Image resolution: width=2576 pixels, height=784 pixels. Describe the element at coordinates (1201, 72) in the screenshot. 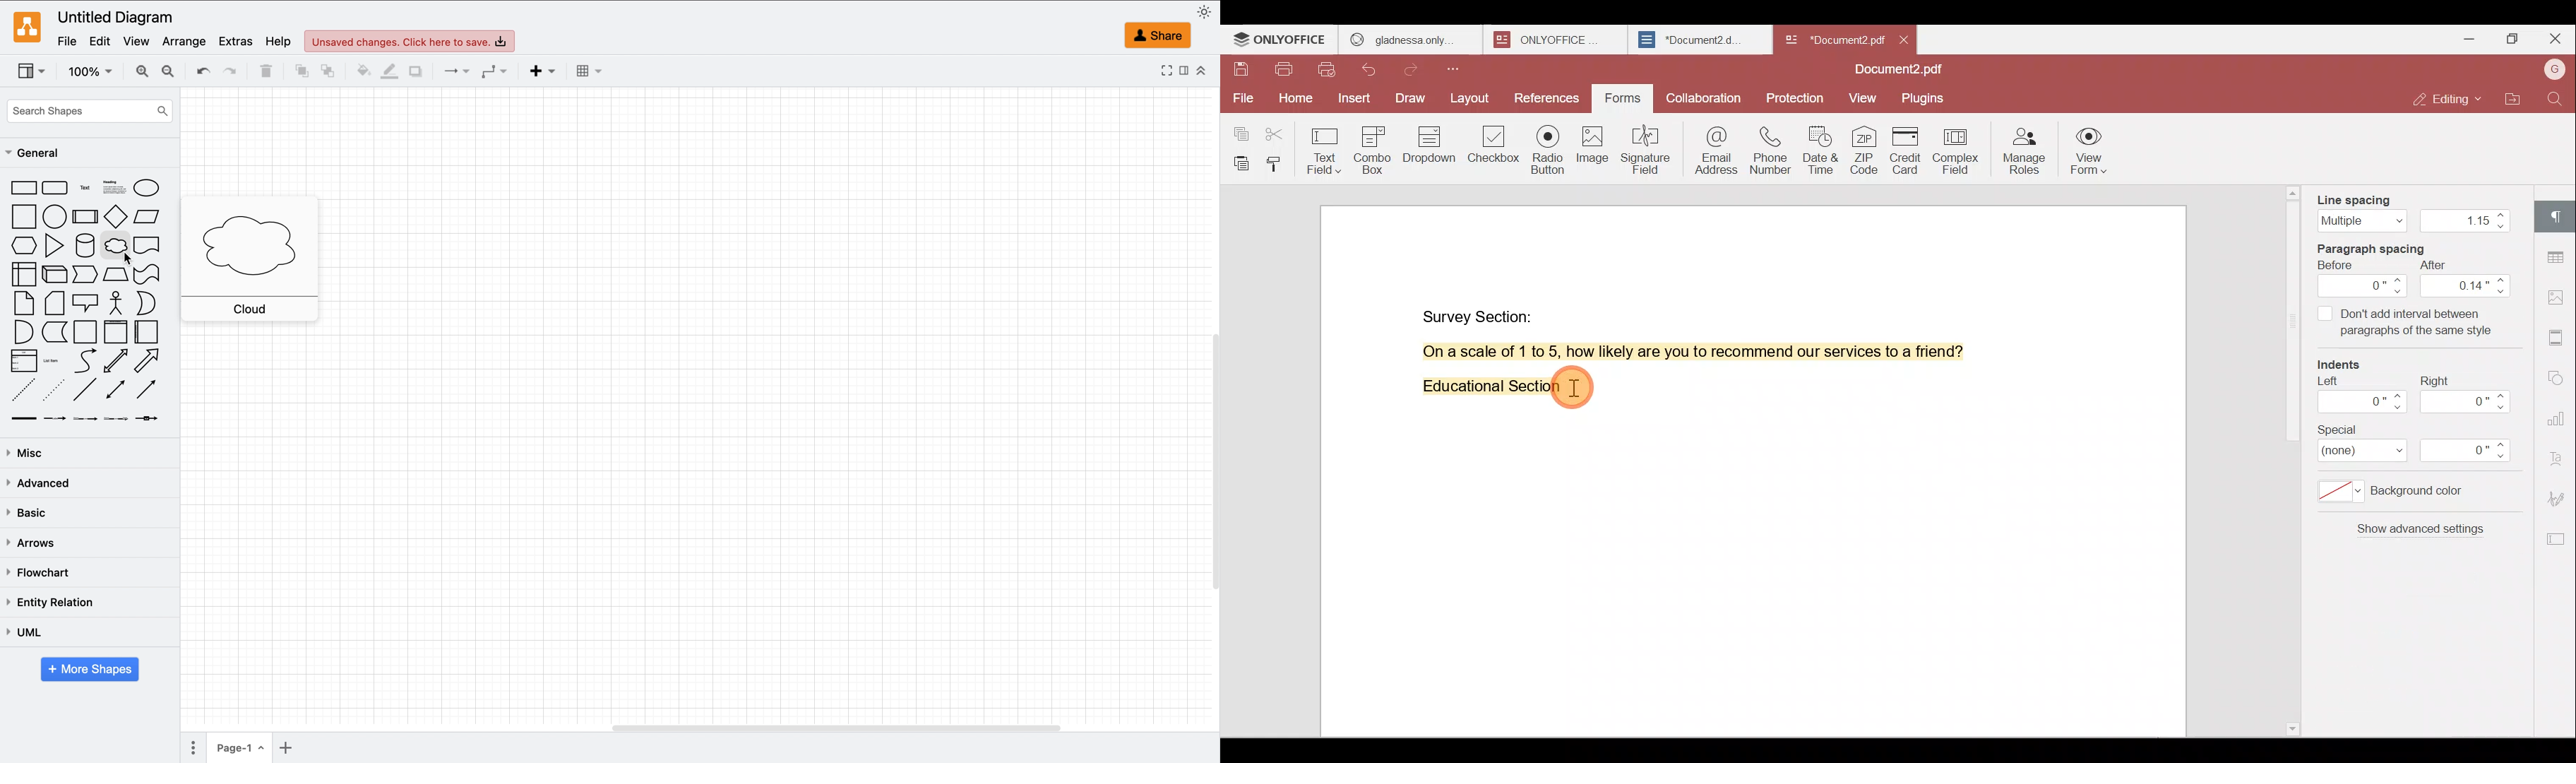

I see `collapse/expand` at that location.